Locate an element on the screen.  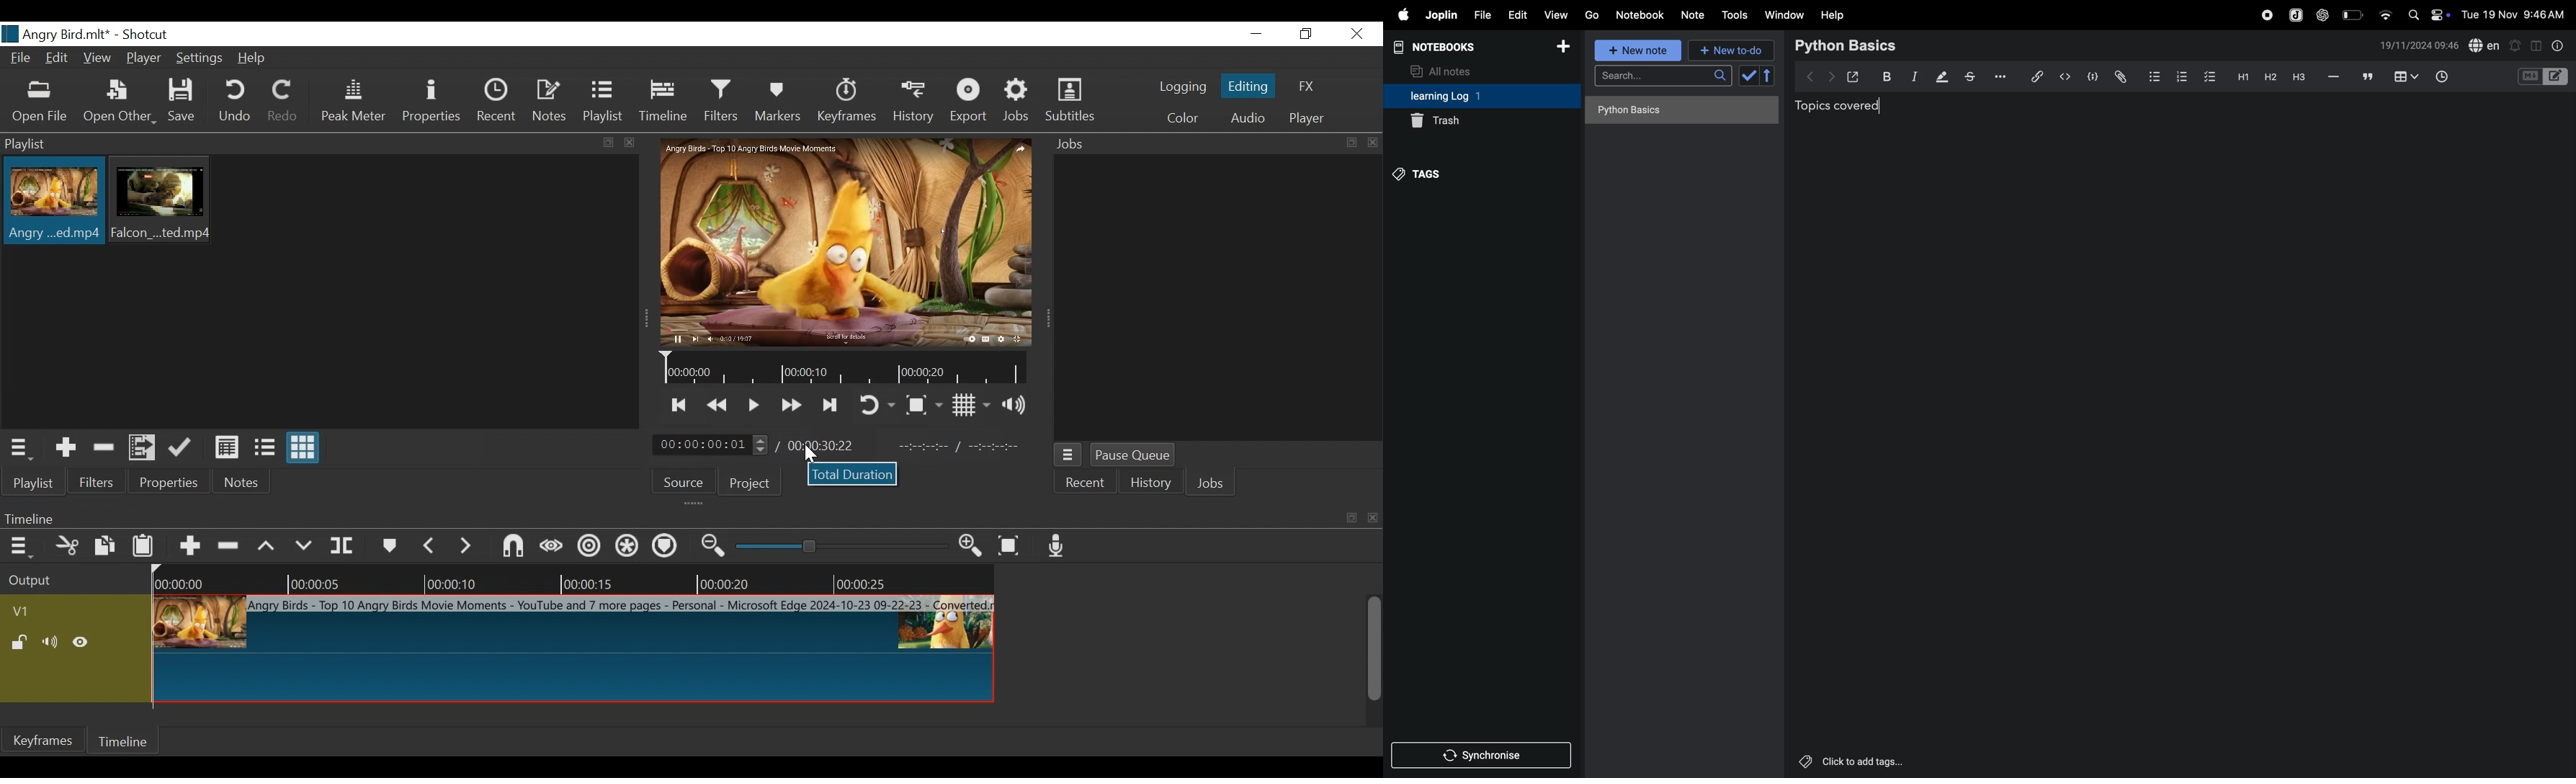
strike through is located at coordinates (1970, 76).